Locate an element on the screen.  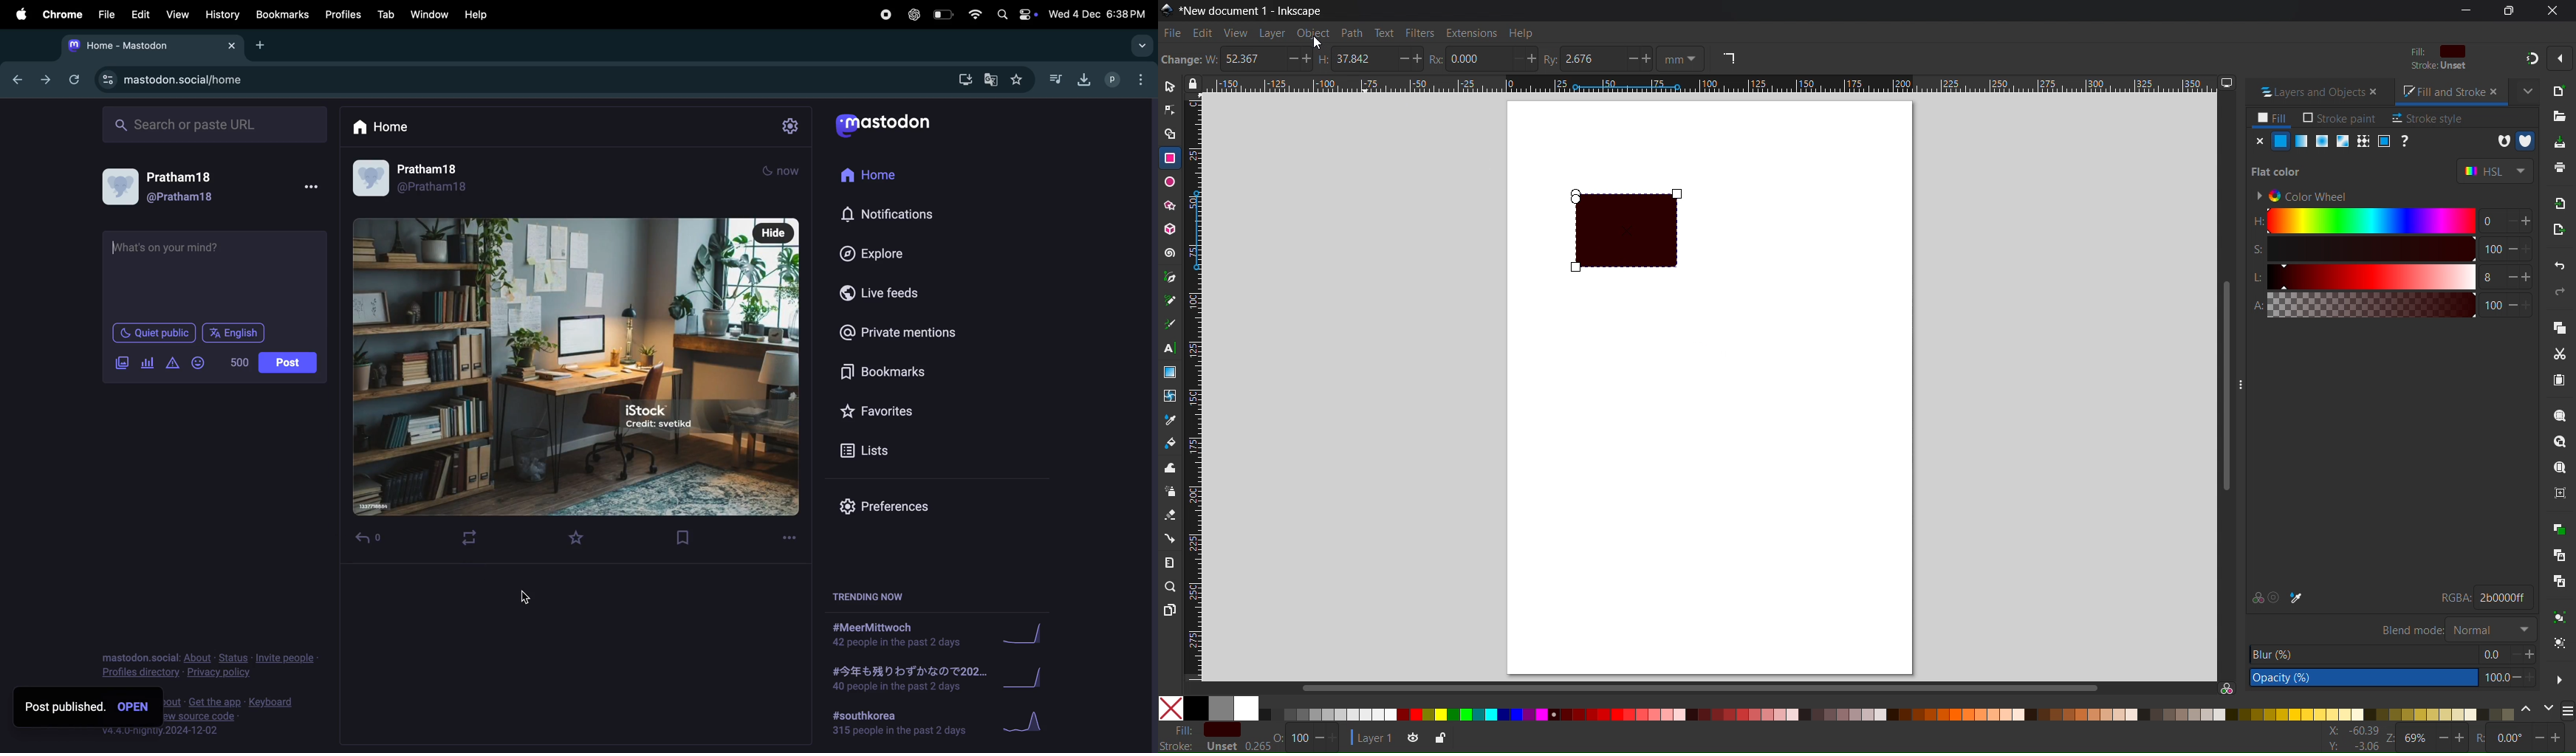
View is located at coordinates (1235, 32).